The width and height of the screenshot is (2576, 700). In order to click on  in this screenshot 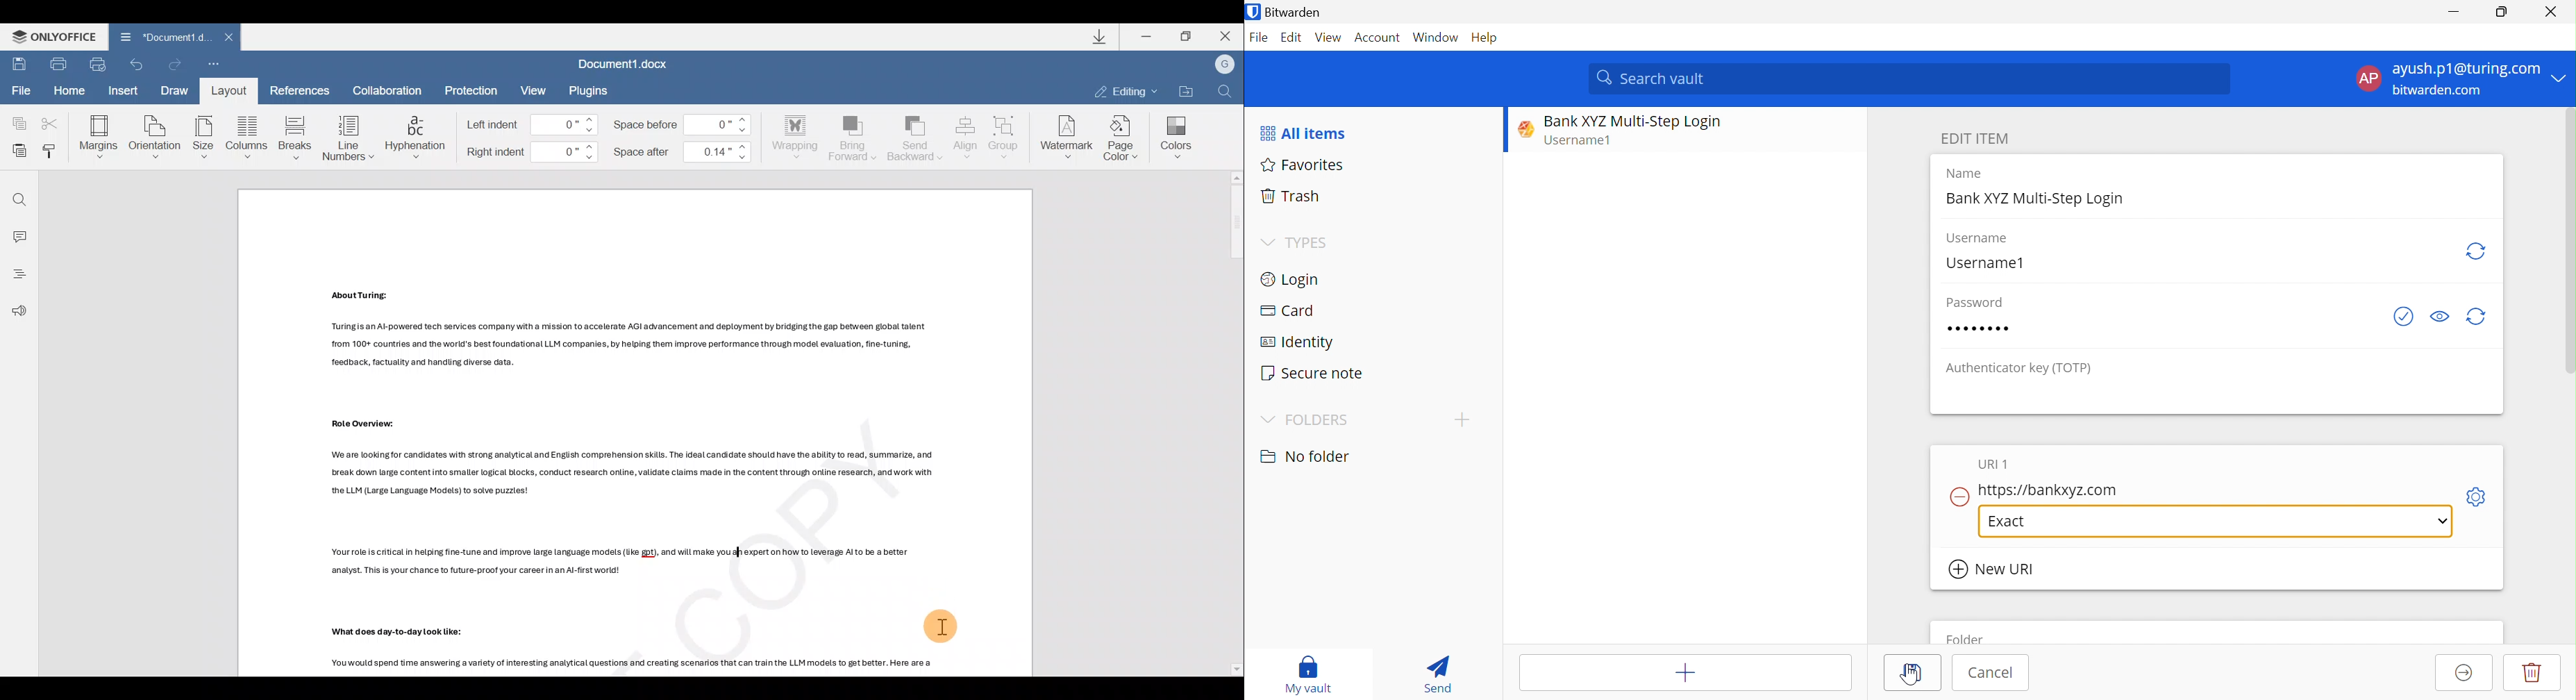, I will do `click(396, 631)`.